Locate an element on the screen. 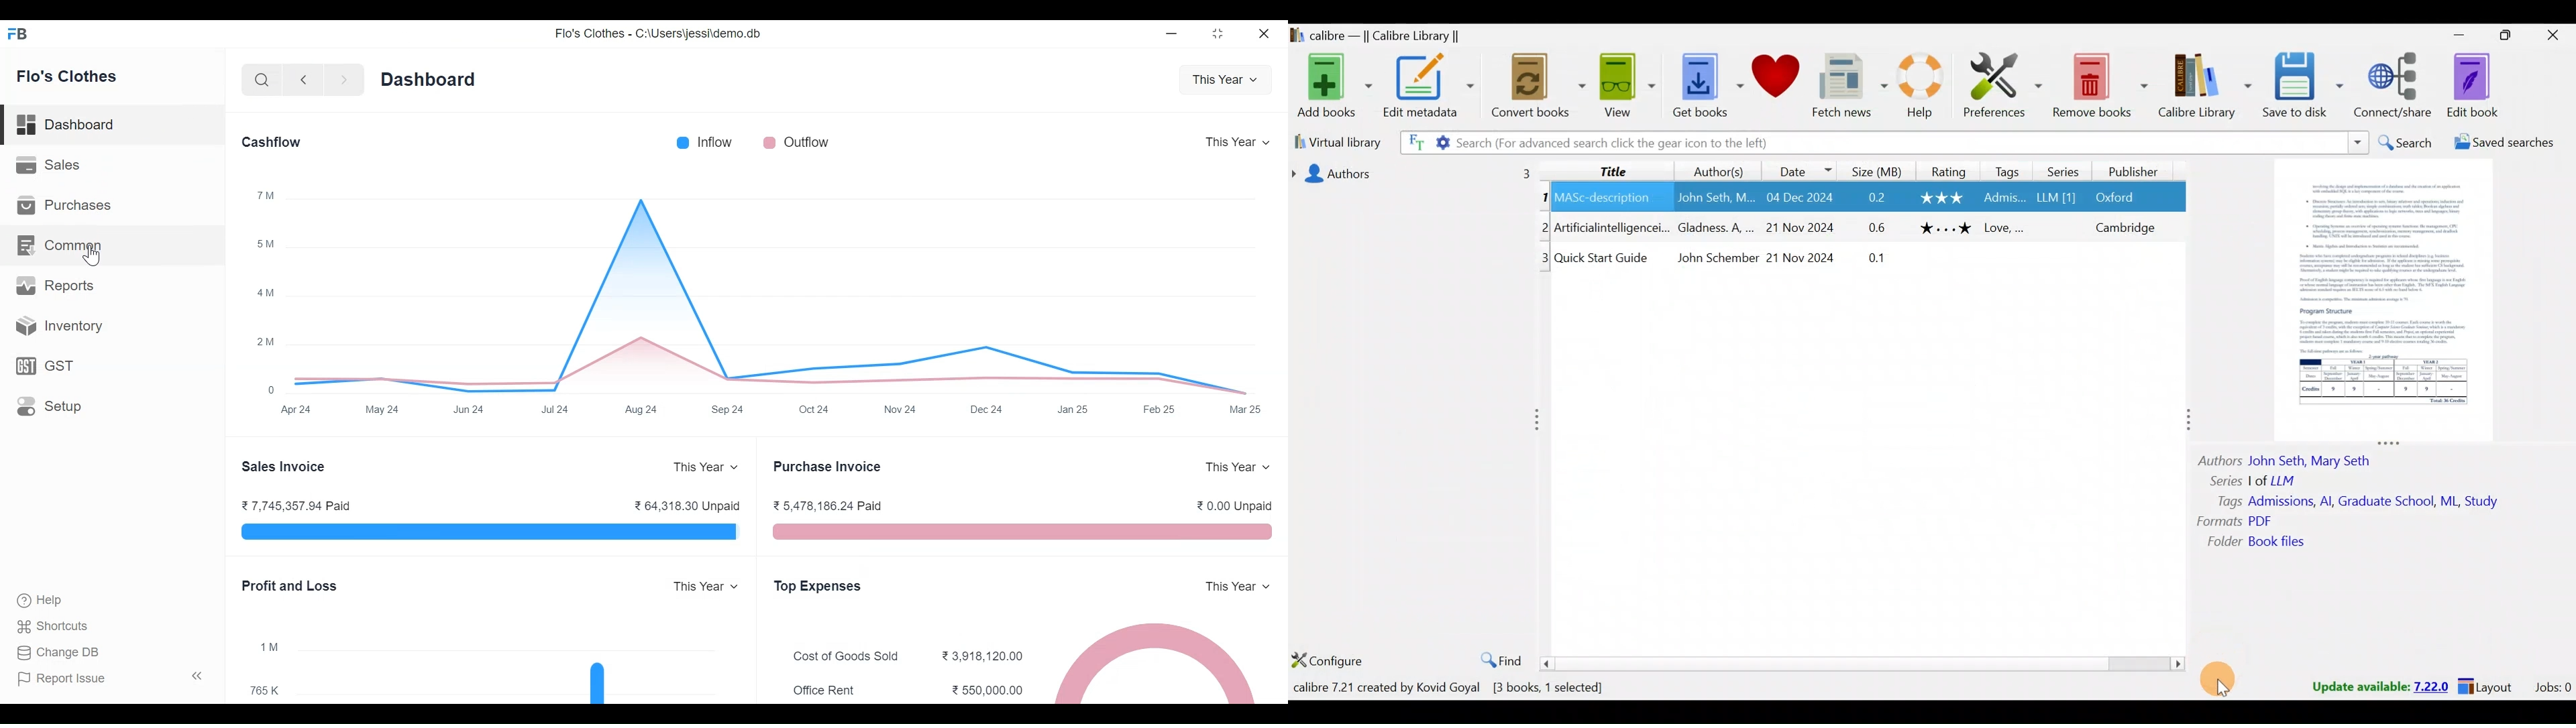 The image size is (2576, 728). The Chart shows Flo's Clothes top five expenses sorted from the highest expenses to lowest expenses by category is located at coordinates (1155, 662).